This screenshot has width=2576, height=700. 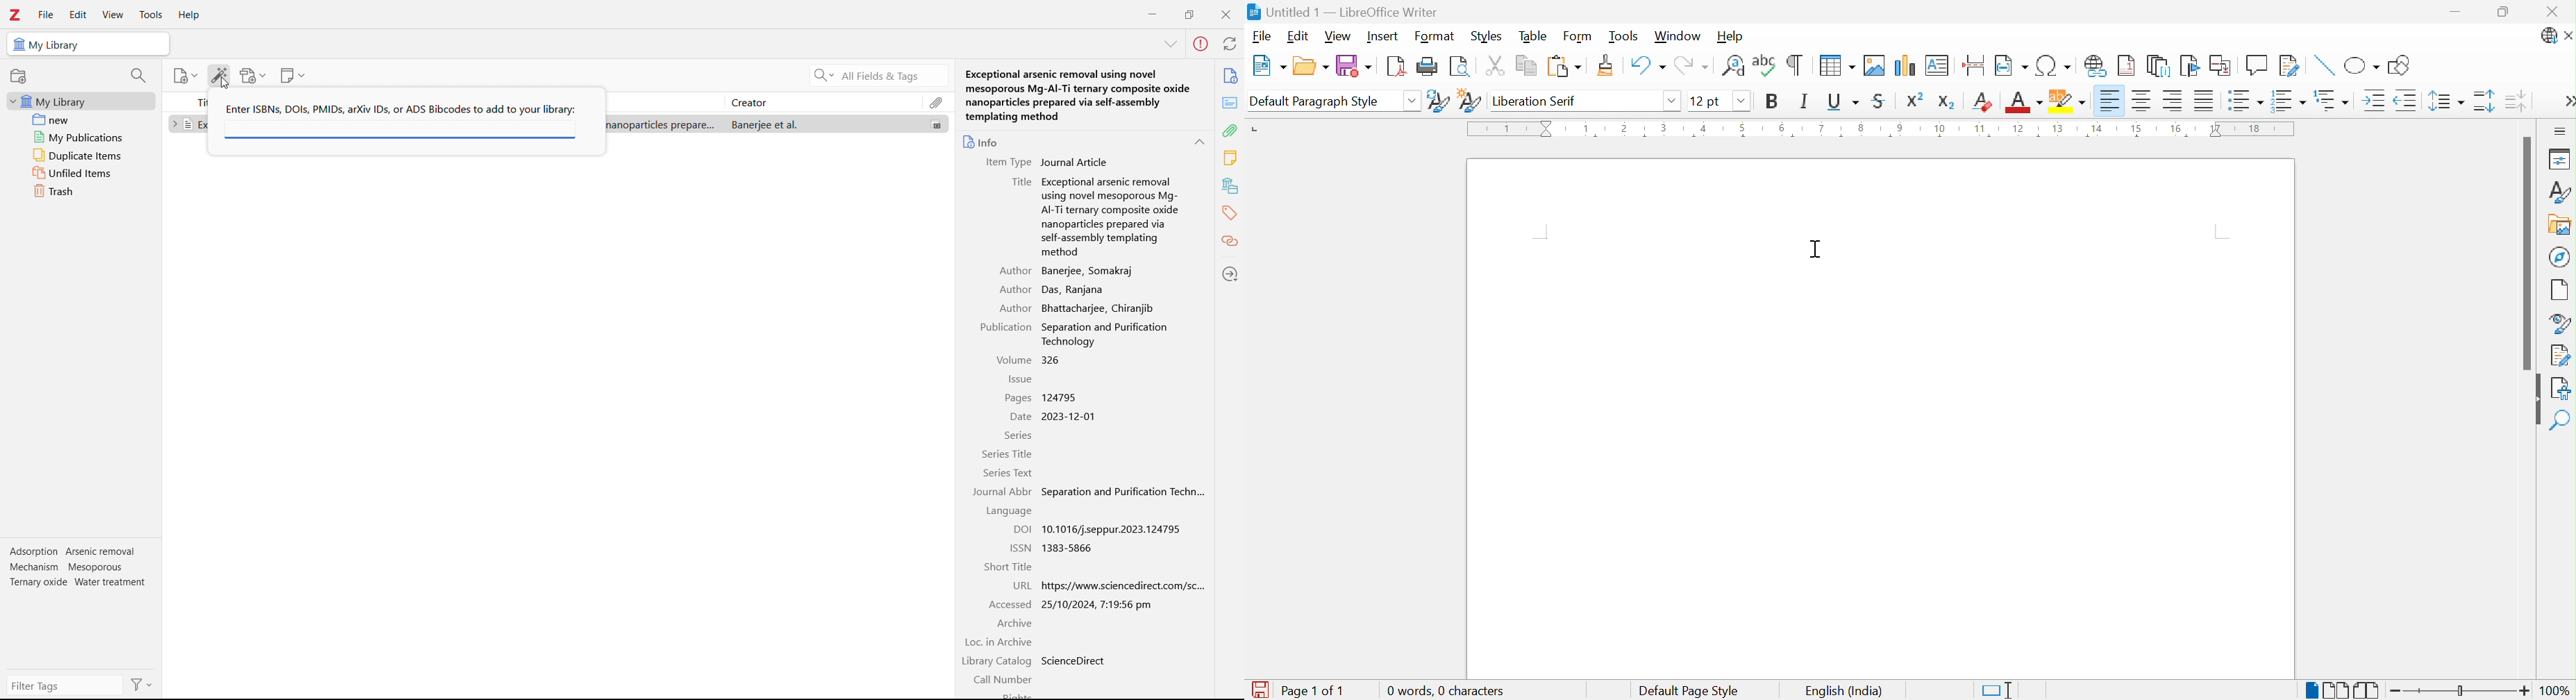 What do you see at coordinates (936, 124) in the screenshot?
I see `file available` at bounding box center [936, 124].